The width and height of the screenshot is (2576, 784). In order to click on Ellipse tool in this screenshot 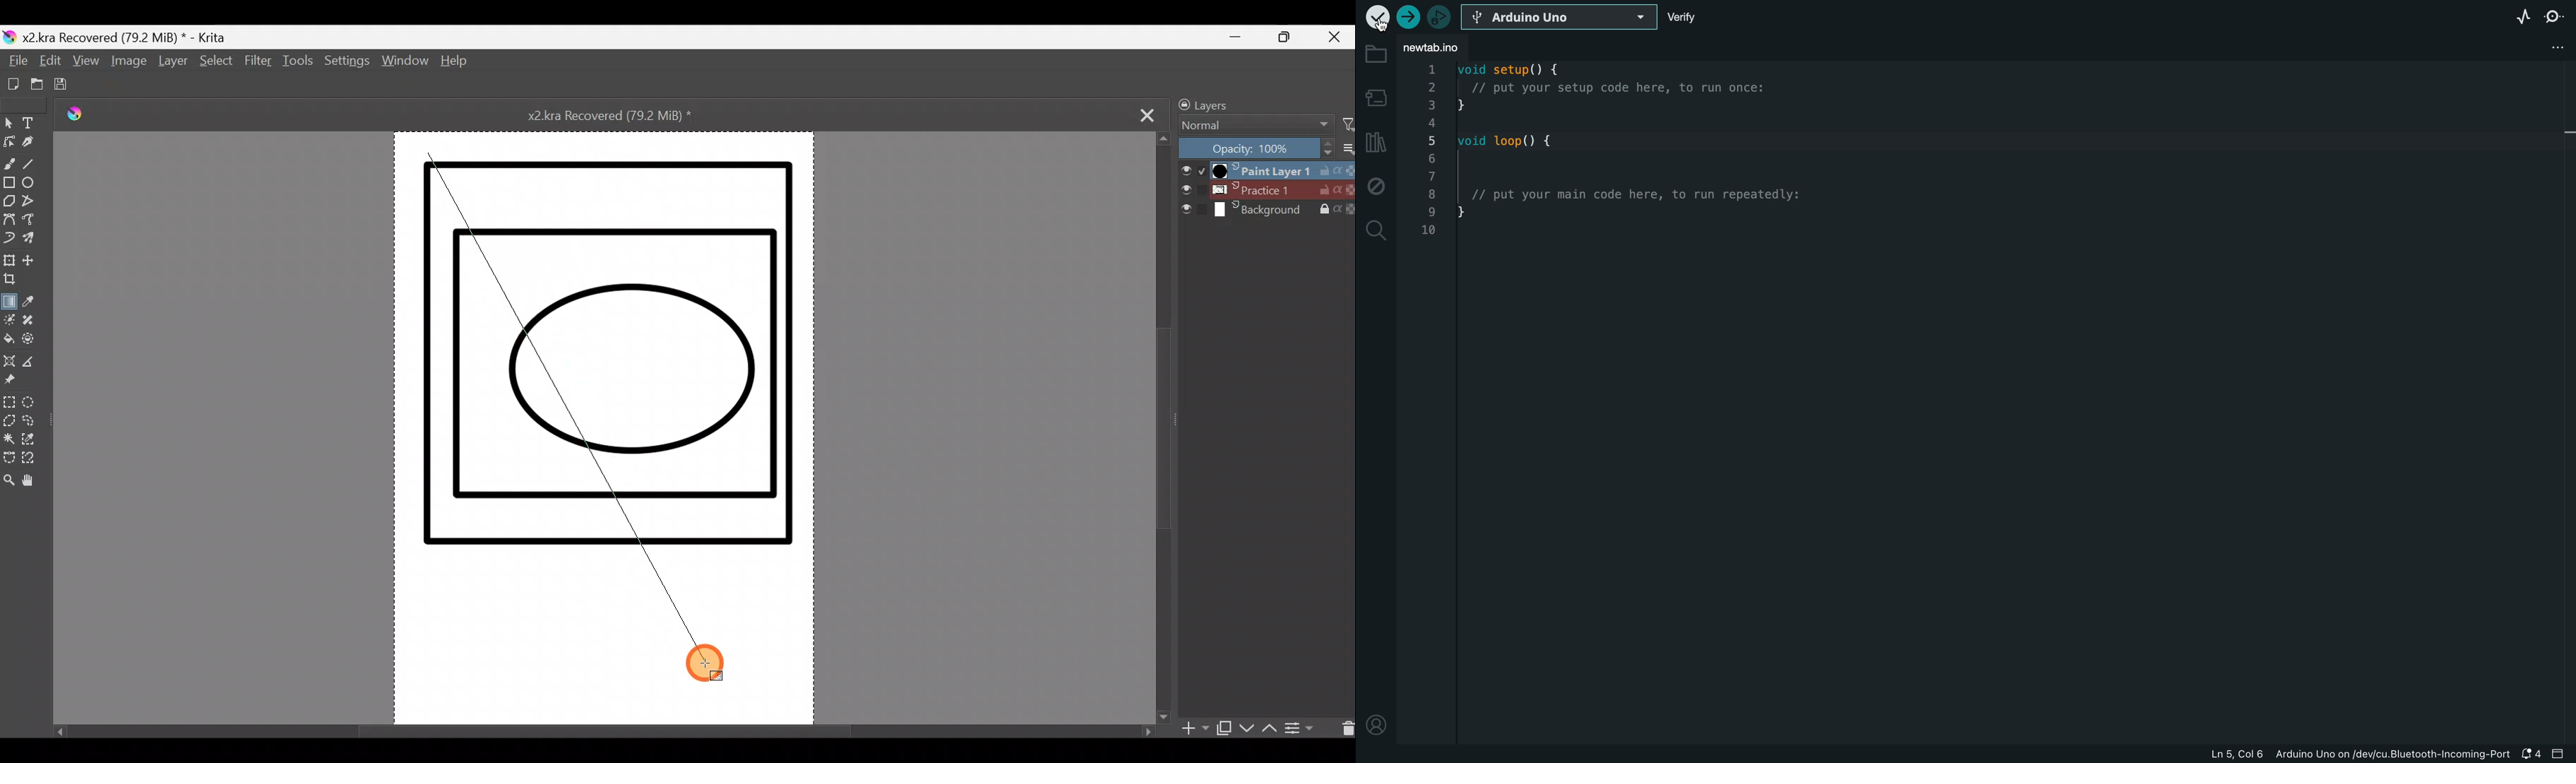, I will do `click(32, 185)`.